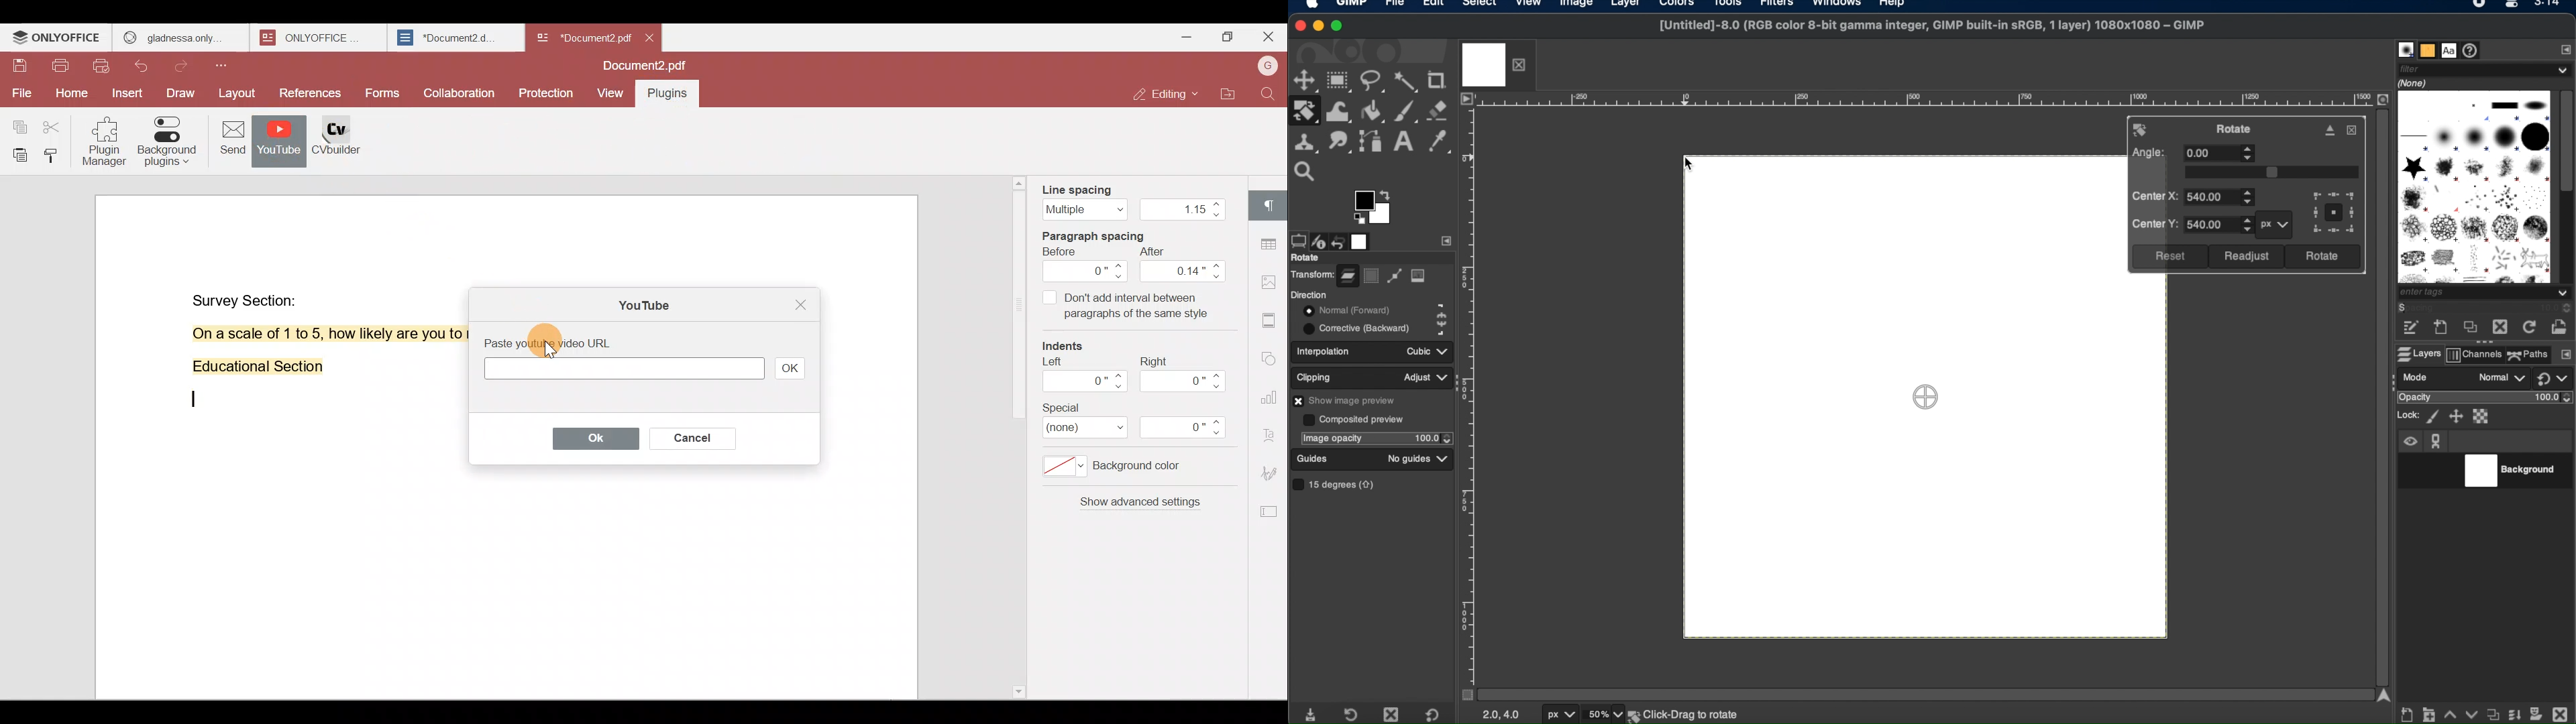  I want to click on On a scale of 1 to 5, how likely are you to recommend our services to a friend?, so click(311, 334).